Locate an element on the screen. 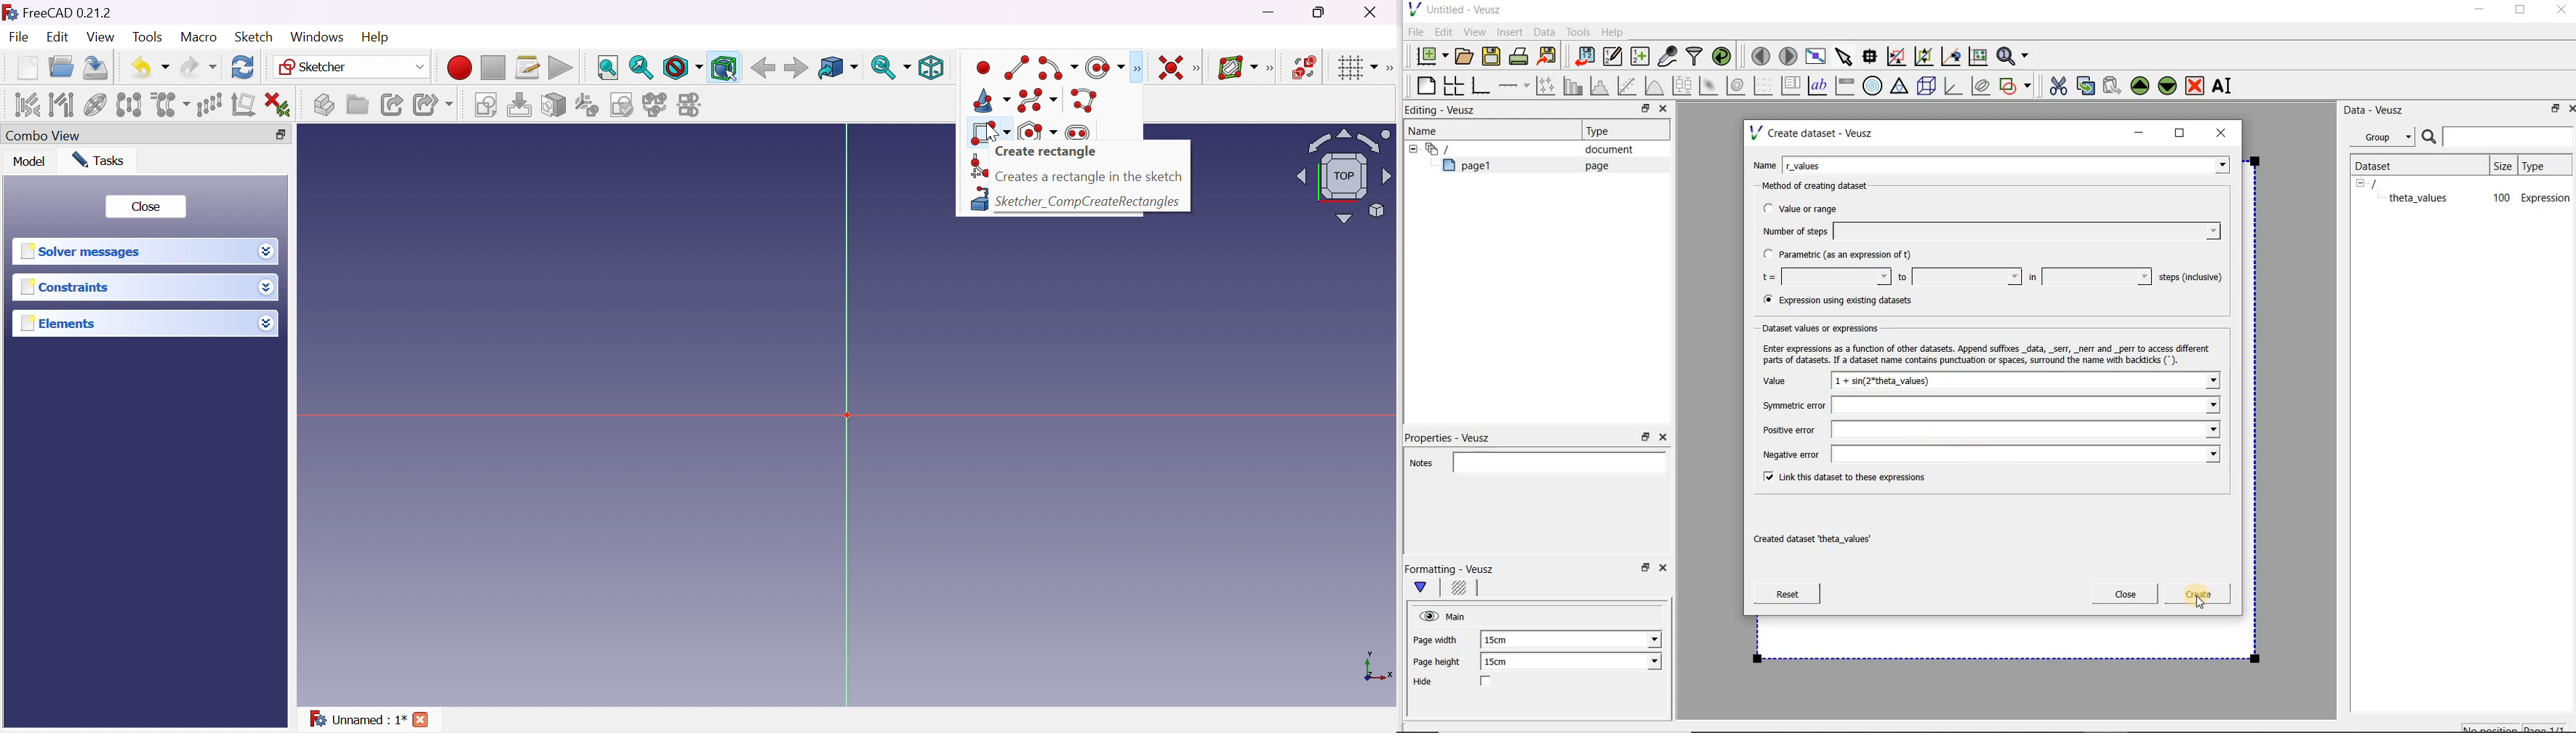 Image resolution: width=2576 pixels, height=756 pixels. Close is located at coordinates (146, 208).